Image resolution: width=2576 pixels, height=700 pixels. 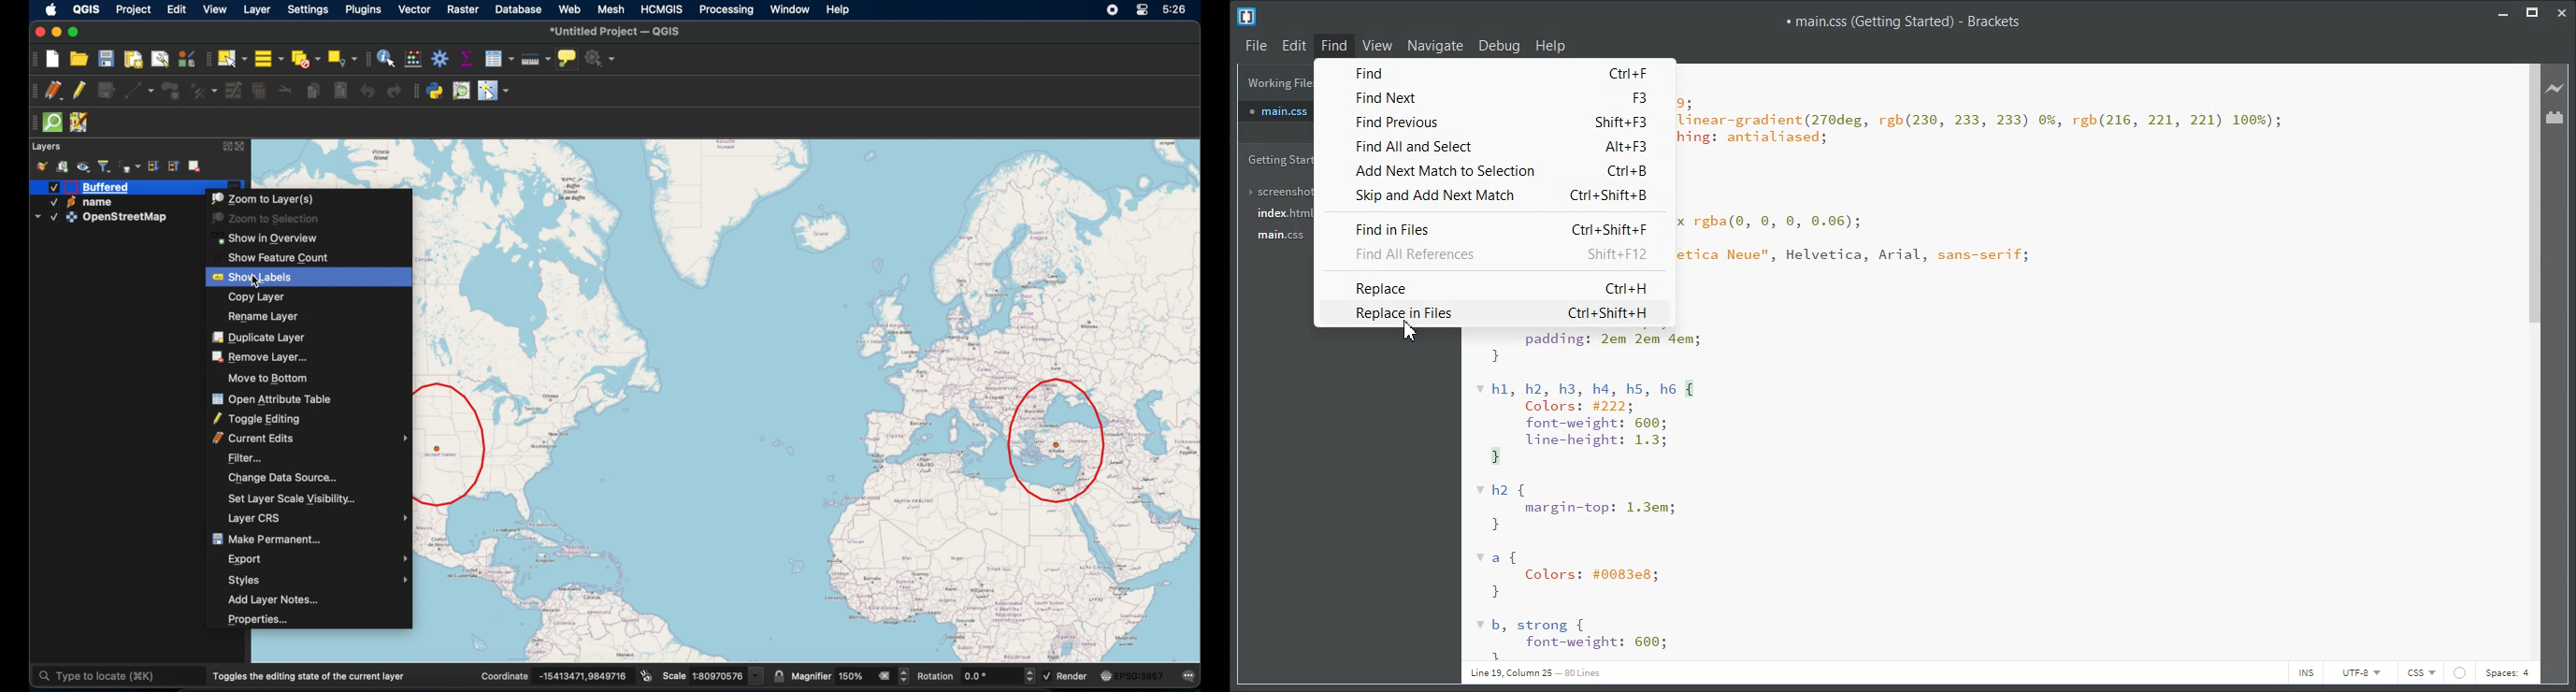 What do you see at coordinates (270, 238) in the screenshot?
I see `show in overview` at bounding box center [270, 238].